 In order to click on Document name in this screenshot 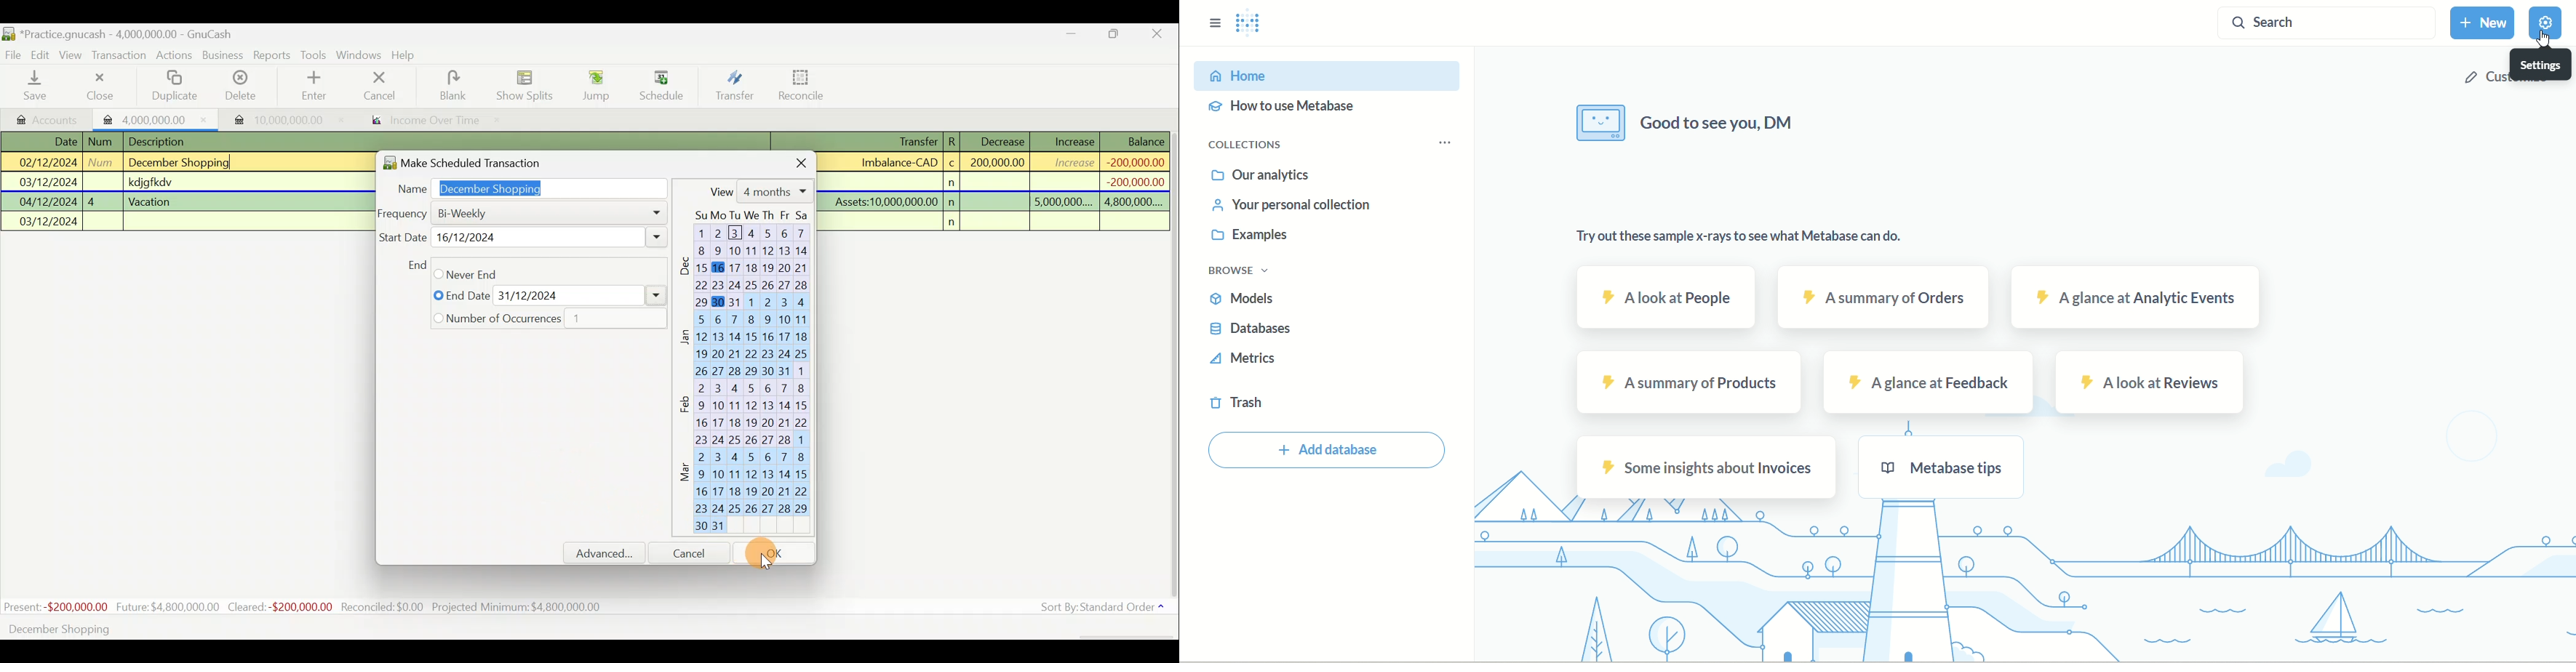, I will do `click(132, 35)`.